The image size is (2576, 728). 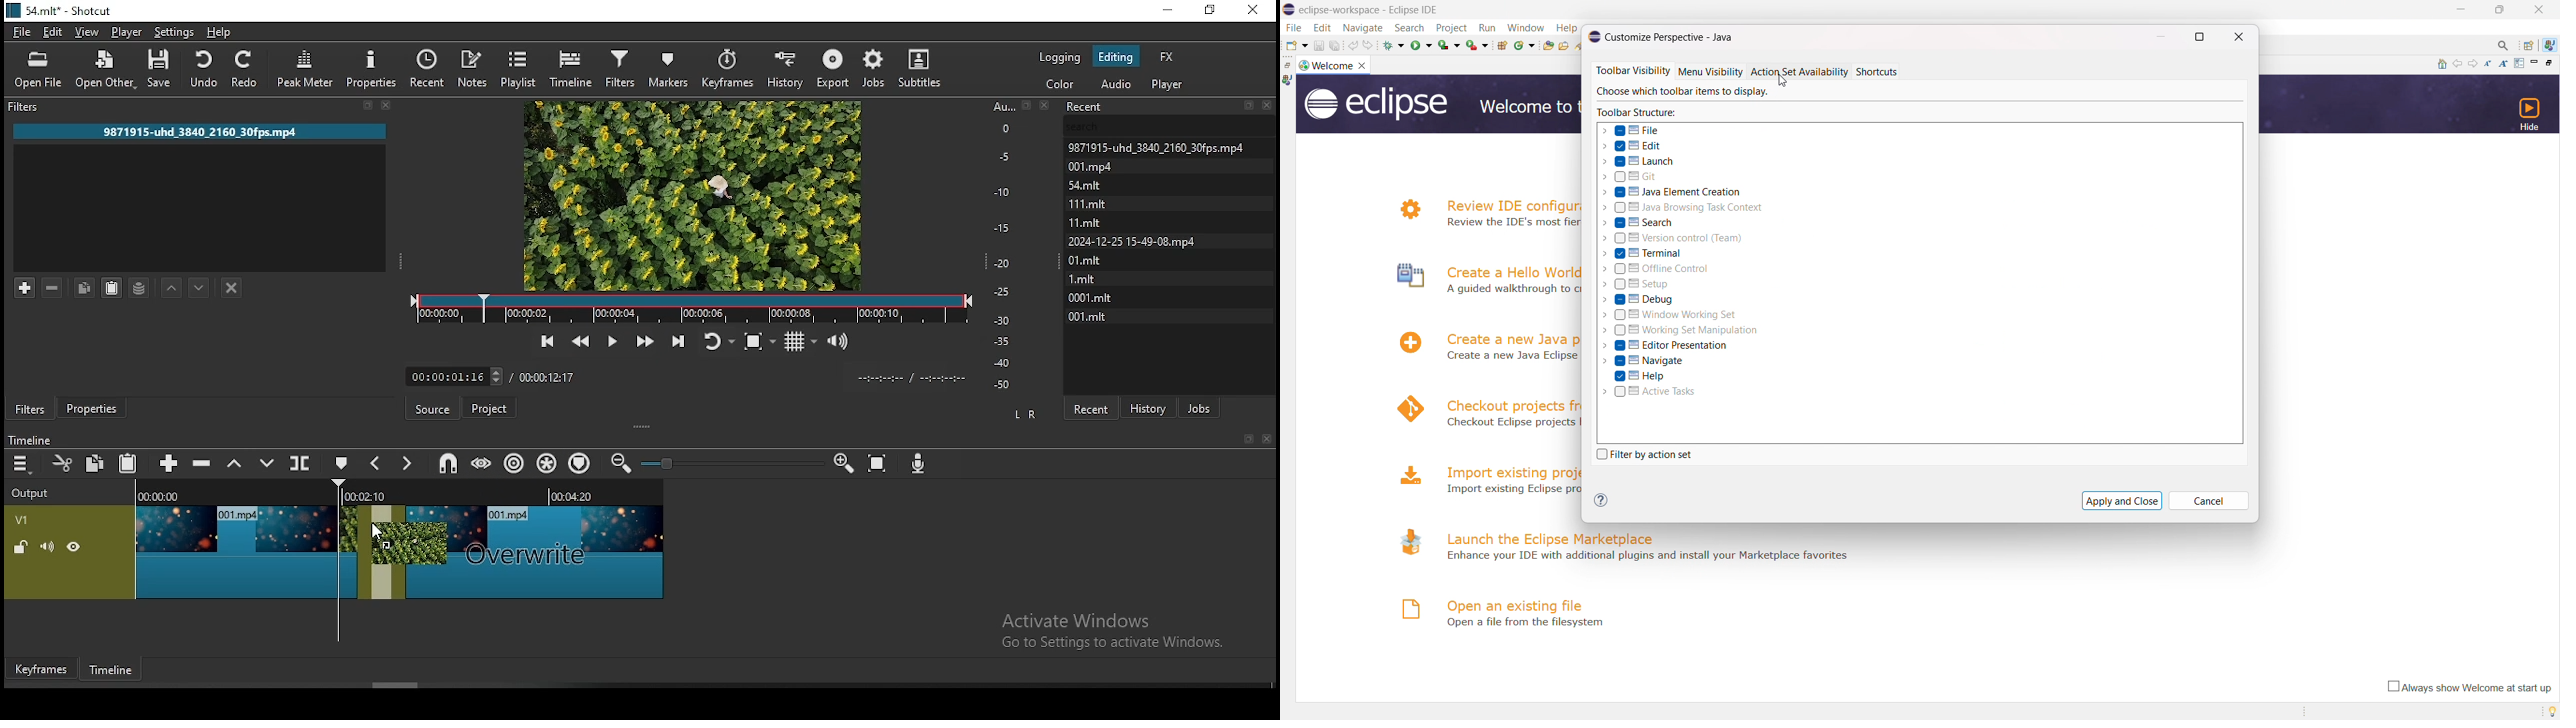 I want to click on welcome, so click(x=1333, y=65).